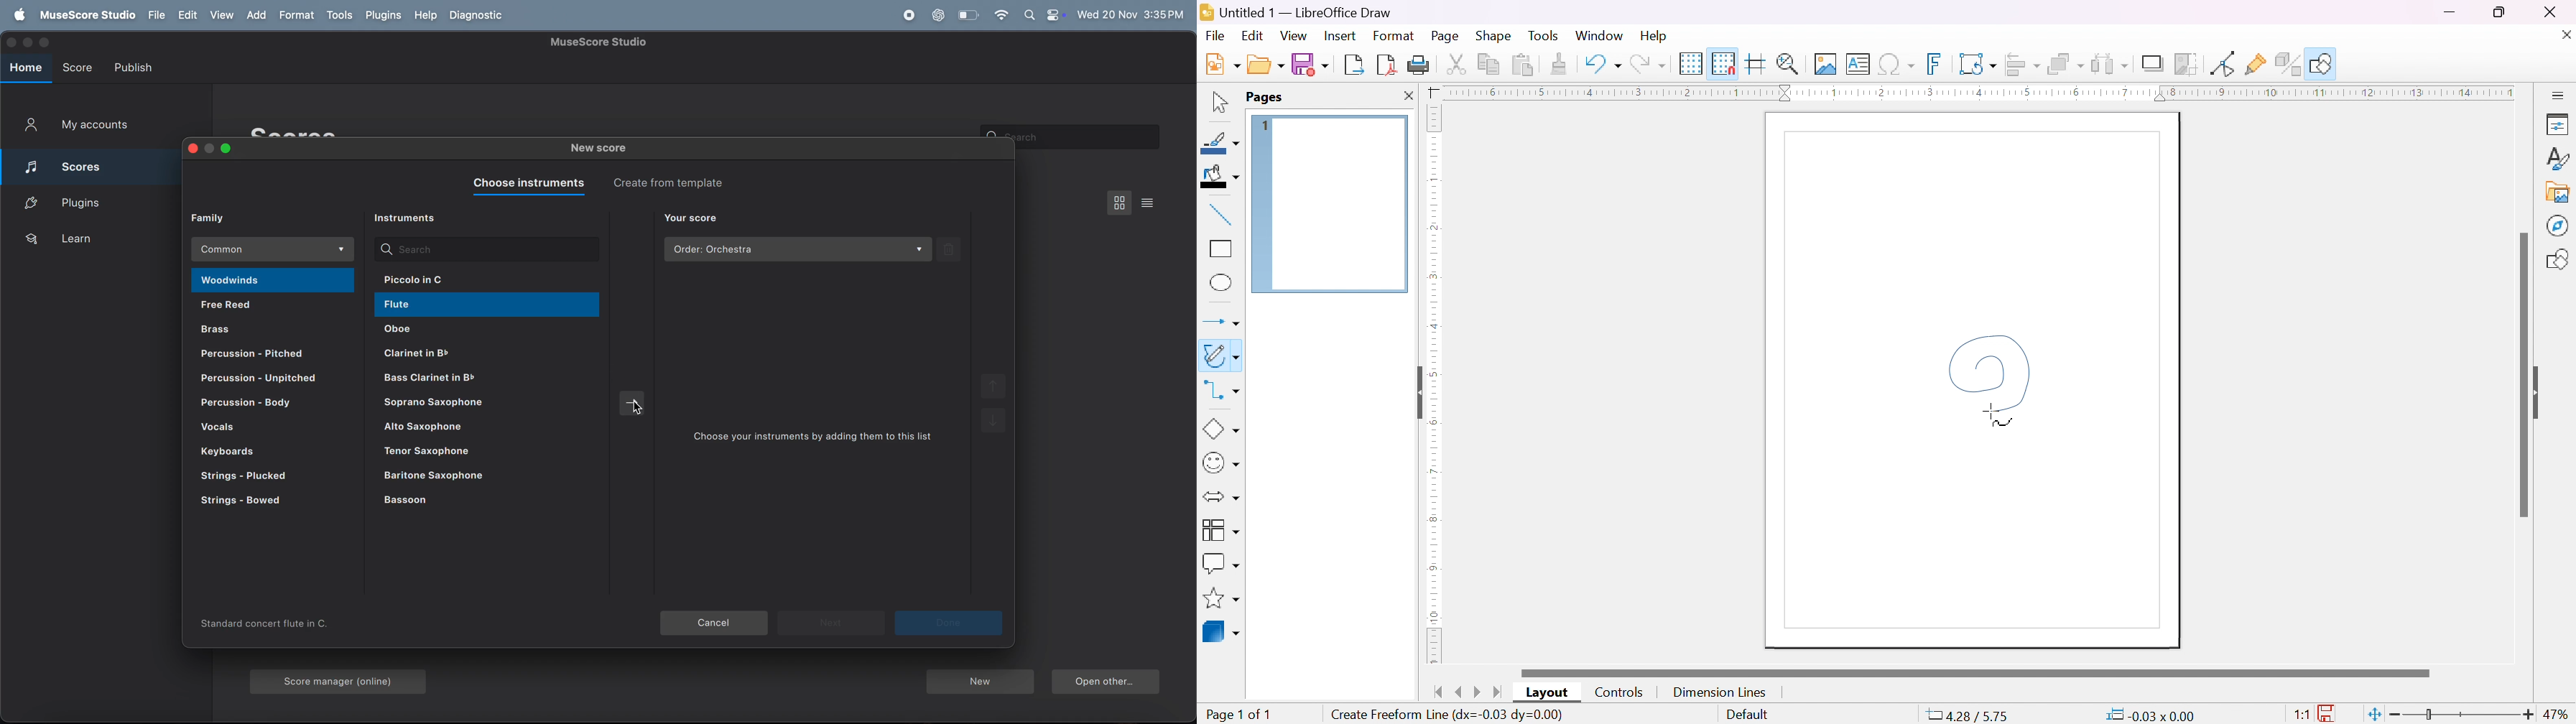 The width and height of the screenshot is (2576, 728). Describe the element at coordinates (832, 622) in the screenshot. I see `next` at that location.